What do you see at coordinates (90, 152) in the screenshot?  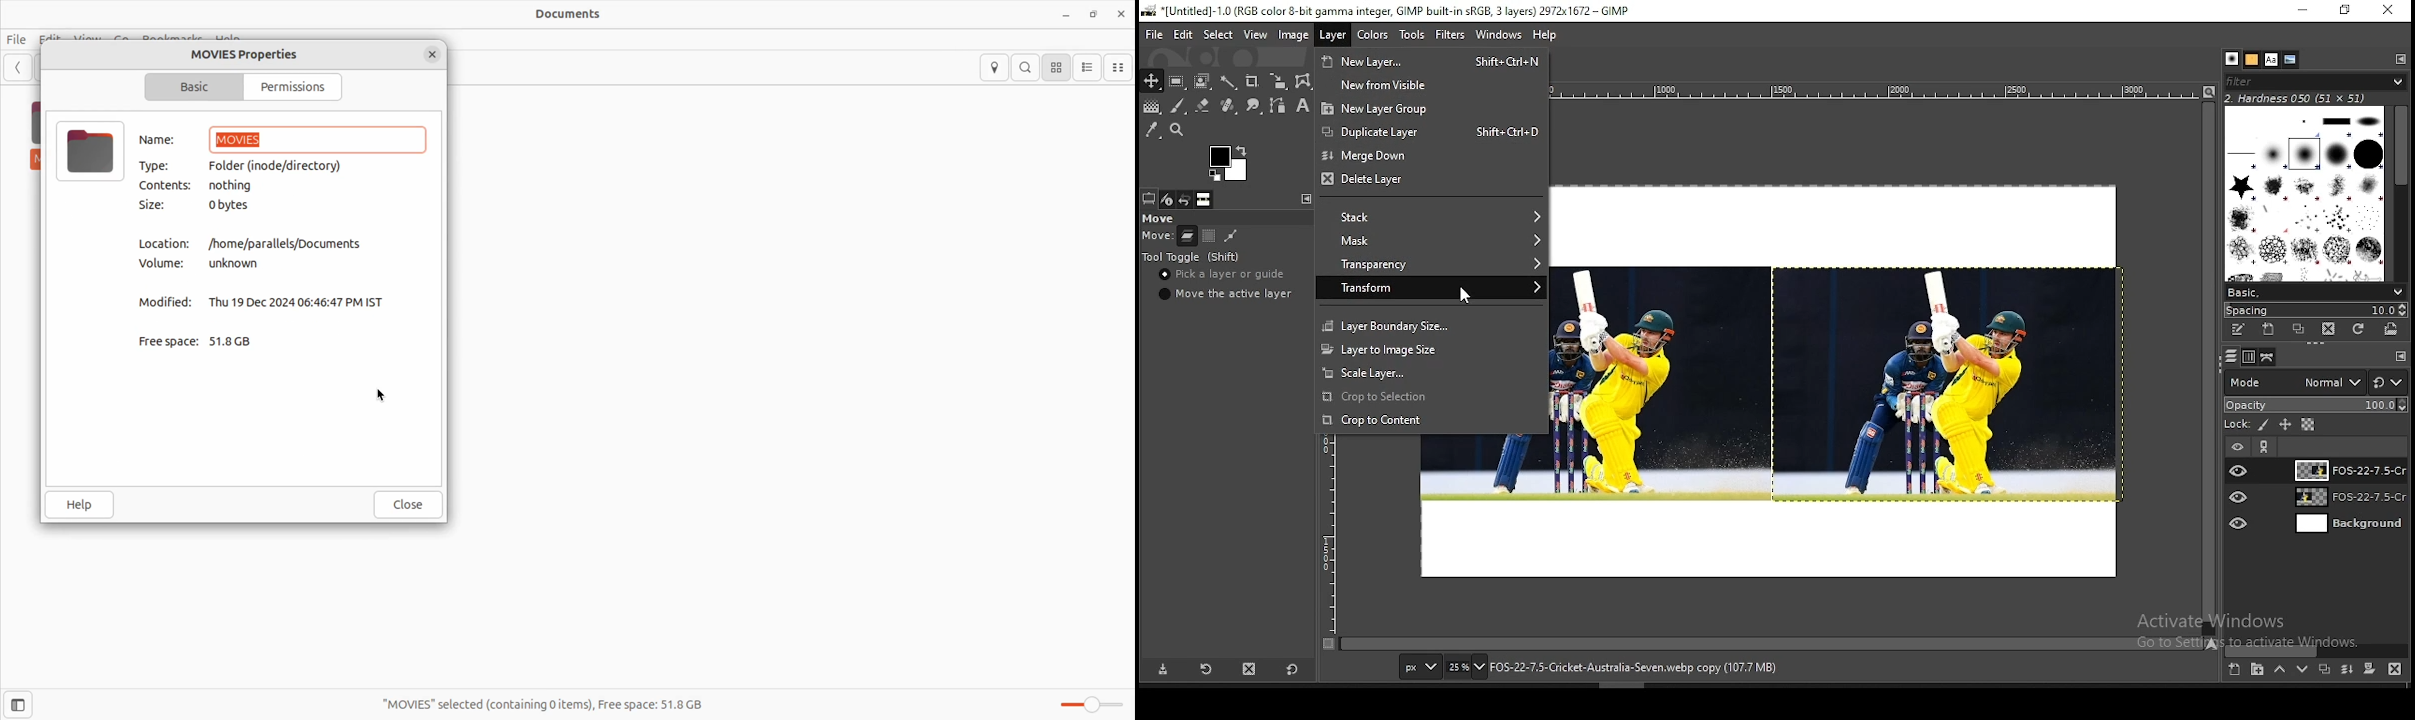 I see `file` at bounding box center [90, 152].